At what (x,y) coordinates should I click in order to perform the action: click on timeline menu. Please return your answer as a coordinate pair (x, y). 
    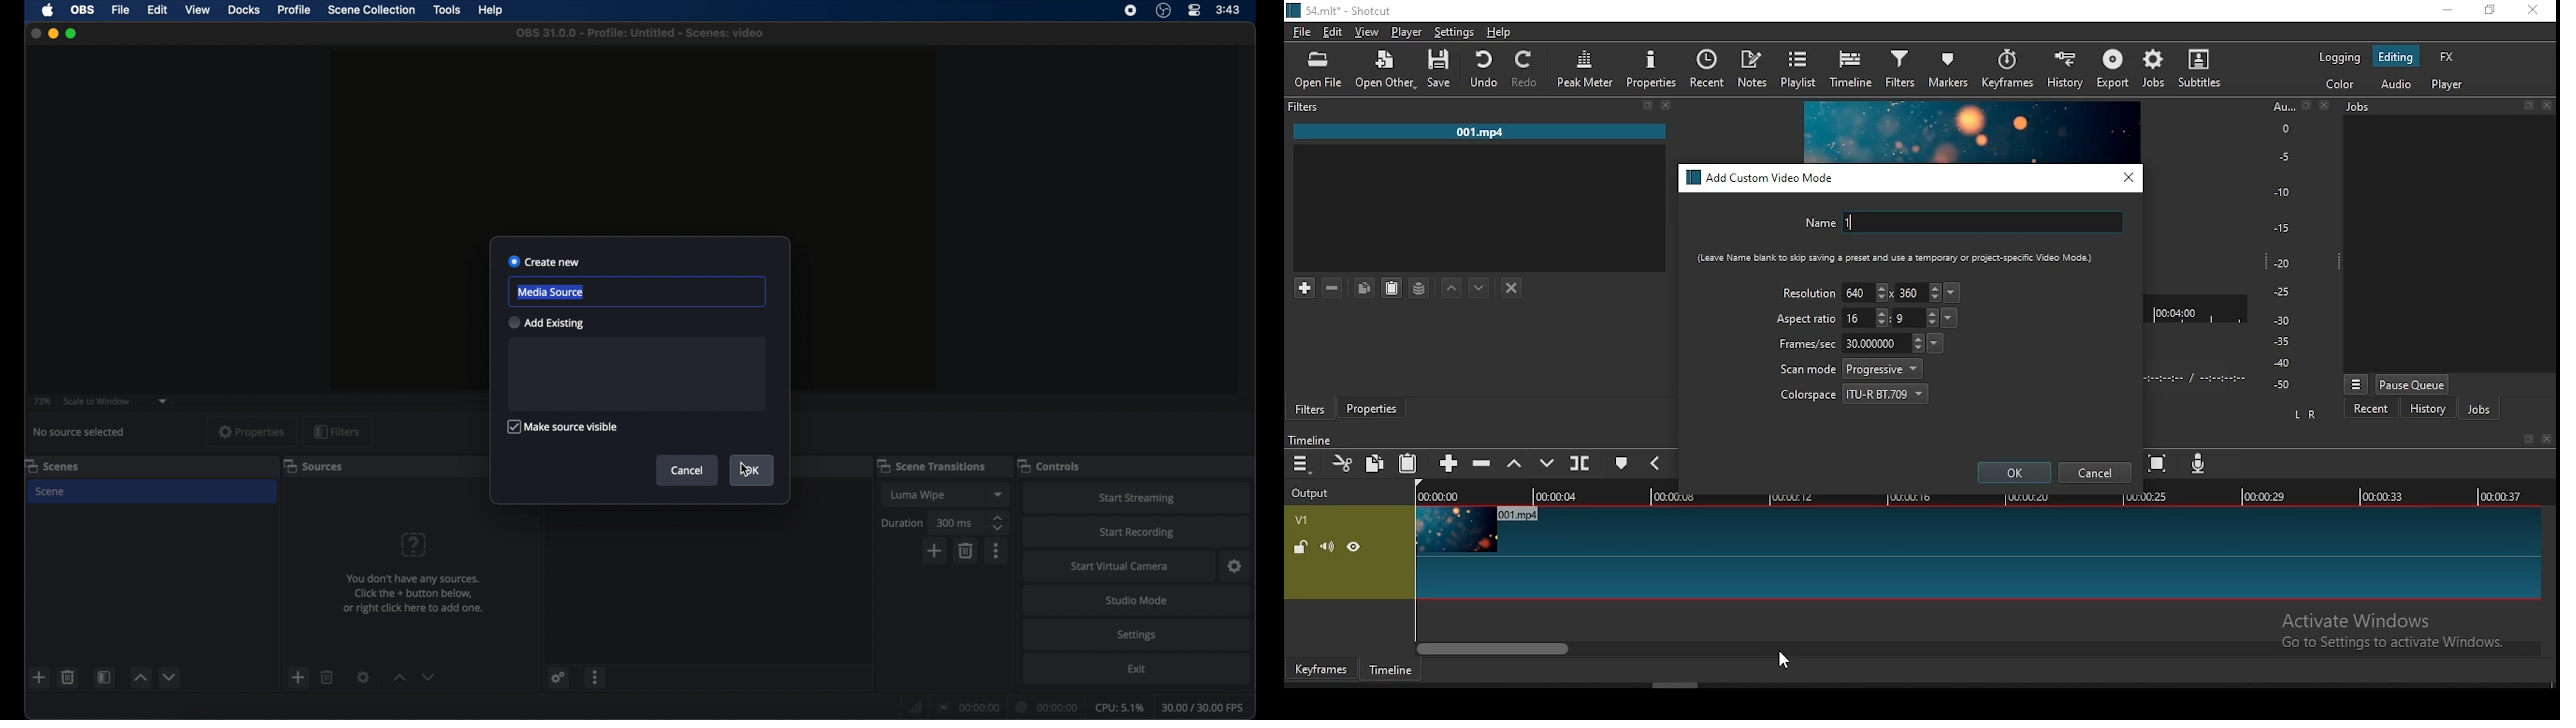
    Looking at the image, I should click on (1304, 464).